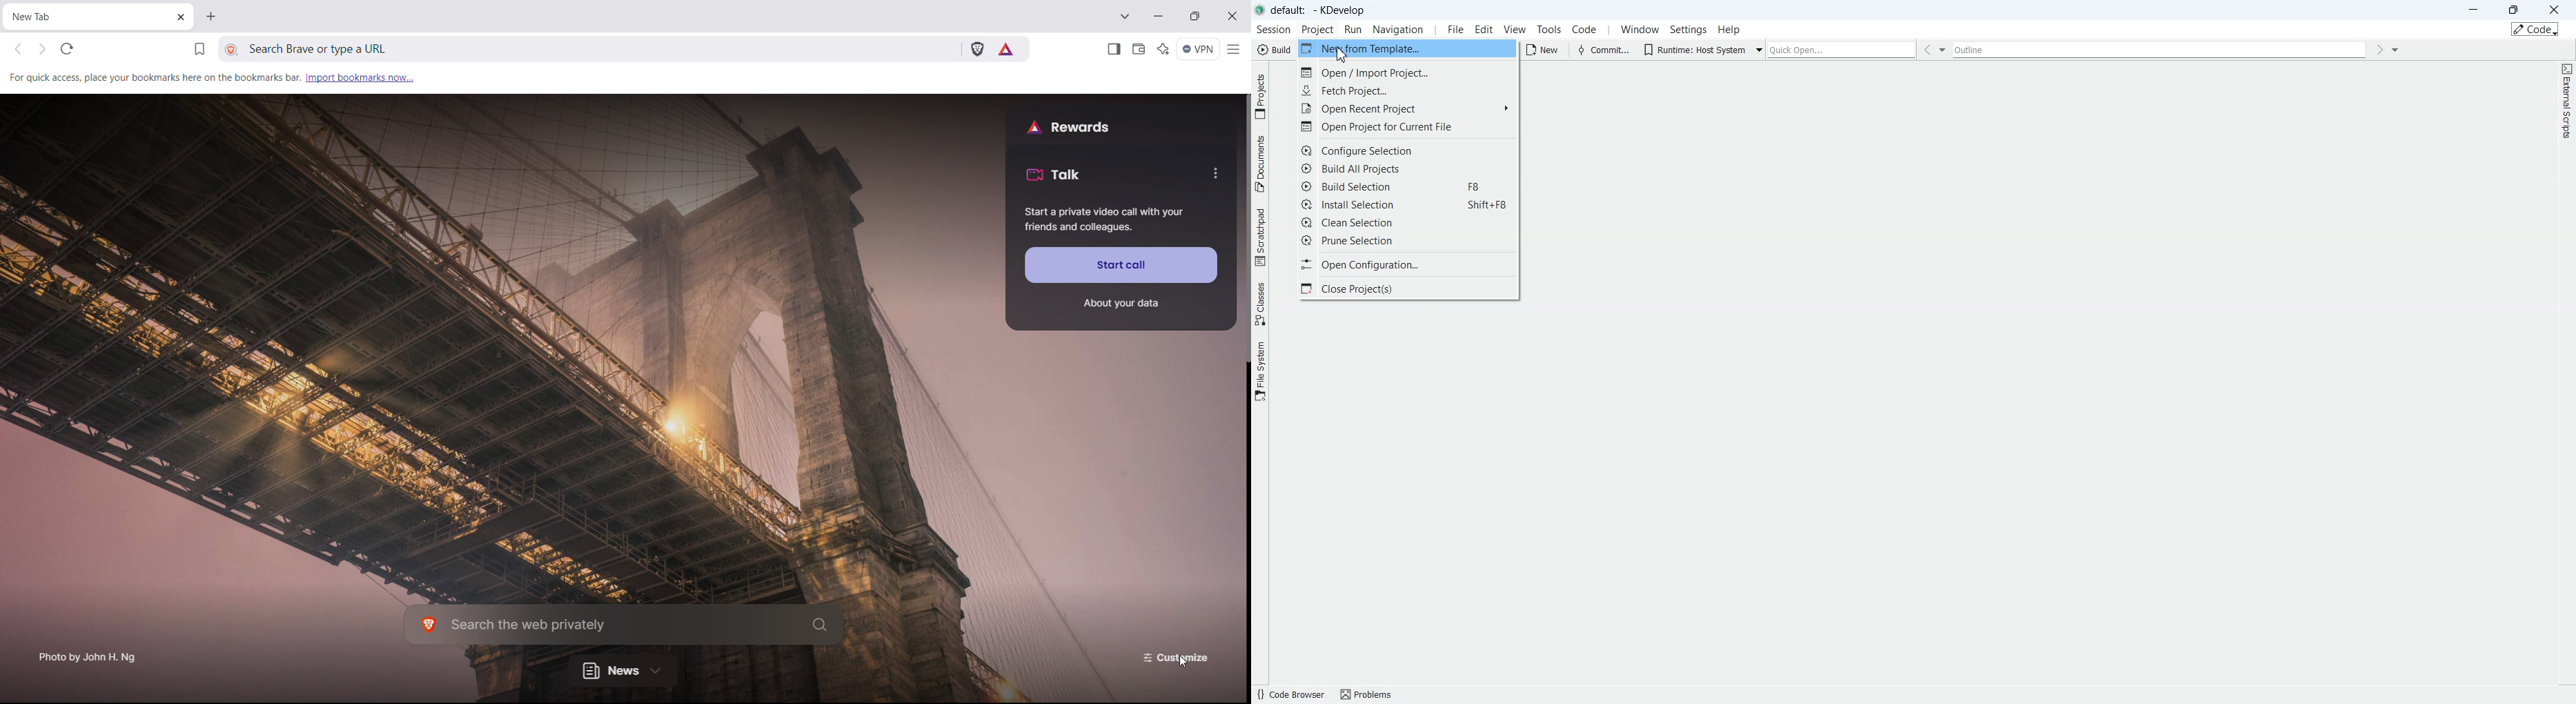  What do you see at coordinates (1235, 50) in the screenshot?
I see `customize and control` at bounding box center [1235, 50].